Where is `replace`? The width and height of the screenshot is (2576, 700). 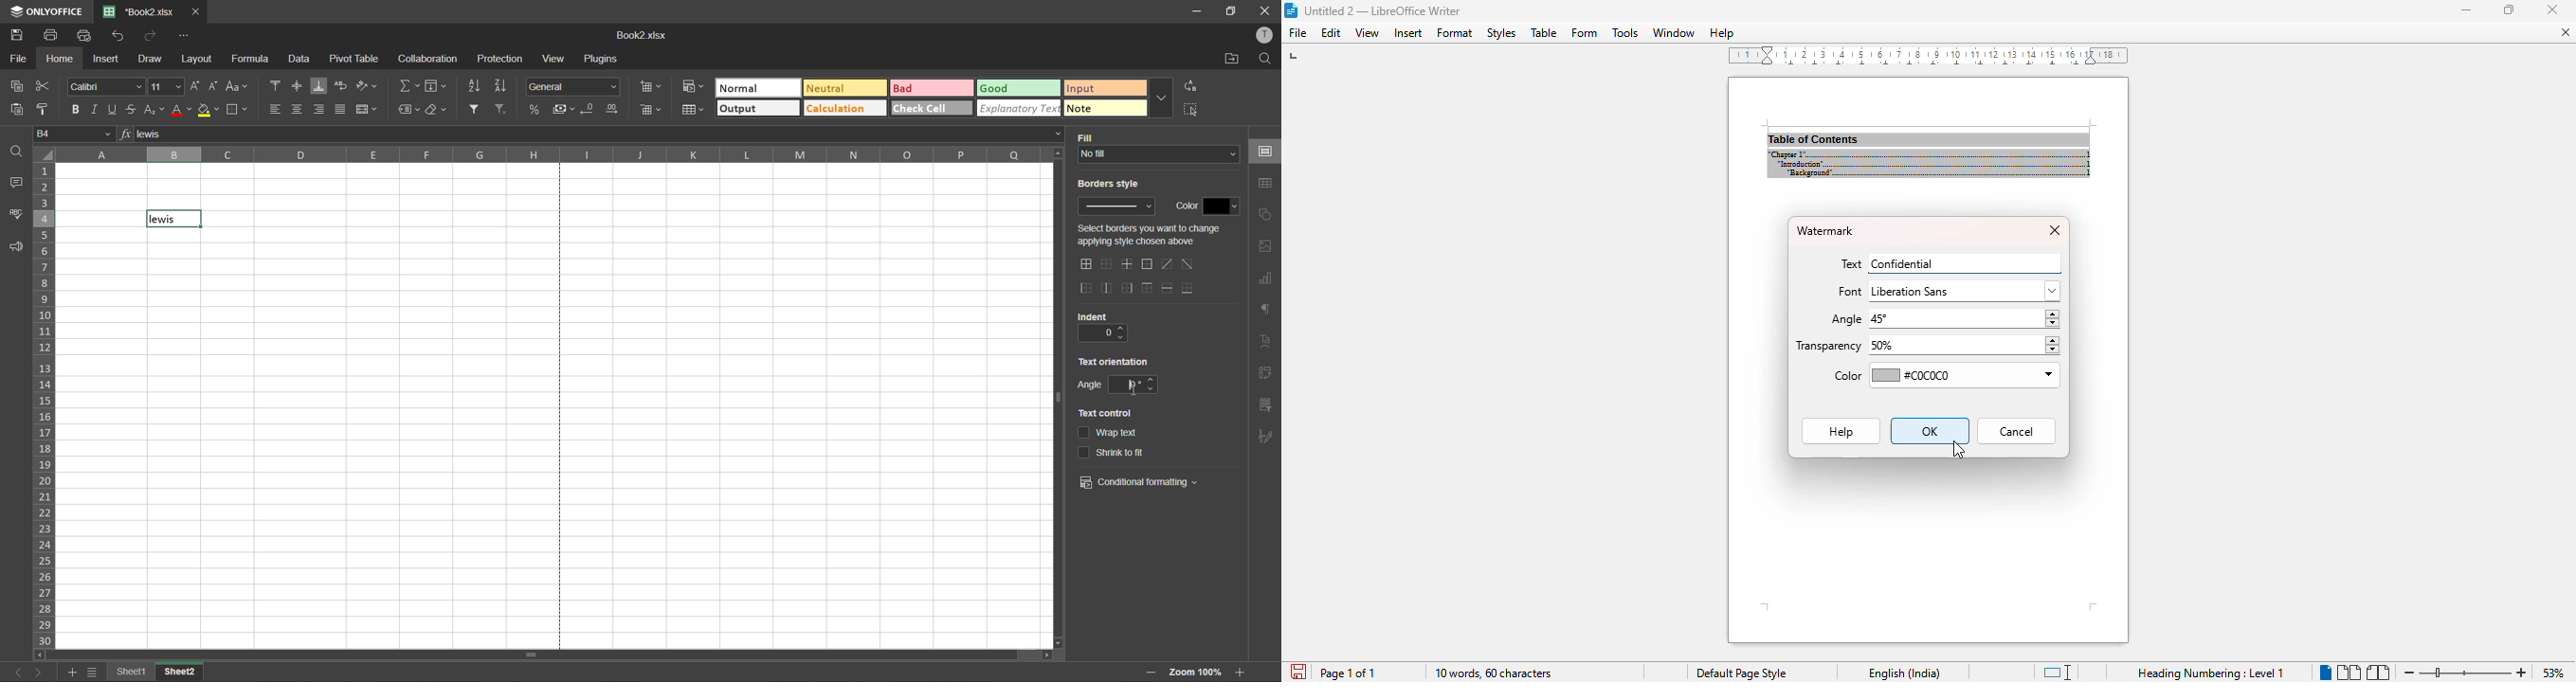 replace is located at coordinates (1193, 89).